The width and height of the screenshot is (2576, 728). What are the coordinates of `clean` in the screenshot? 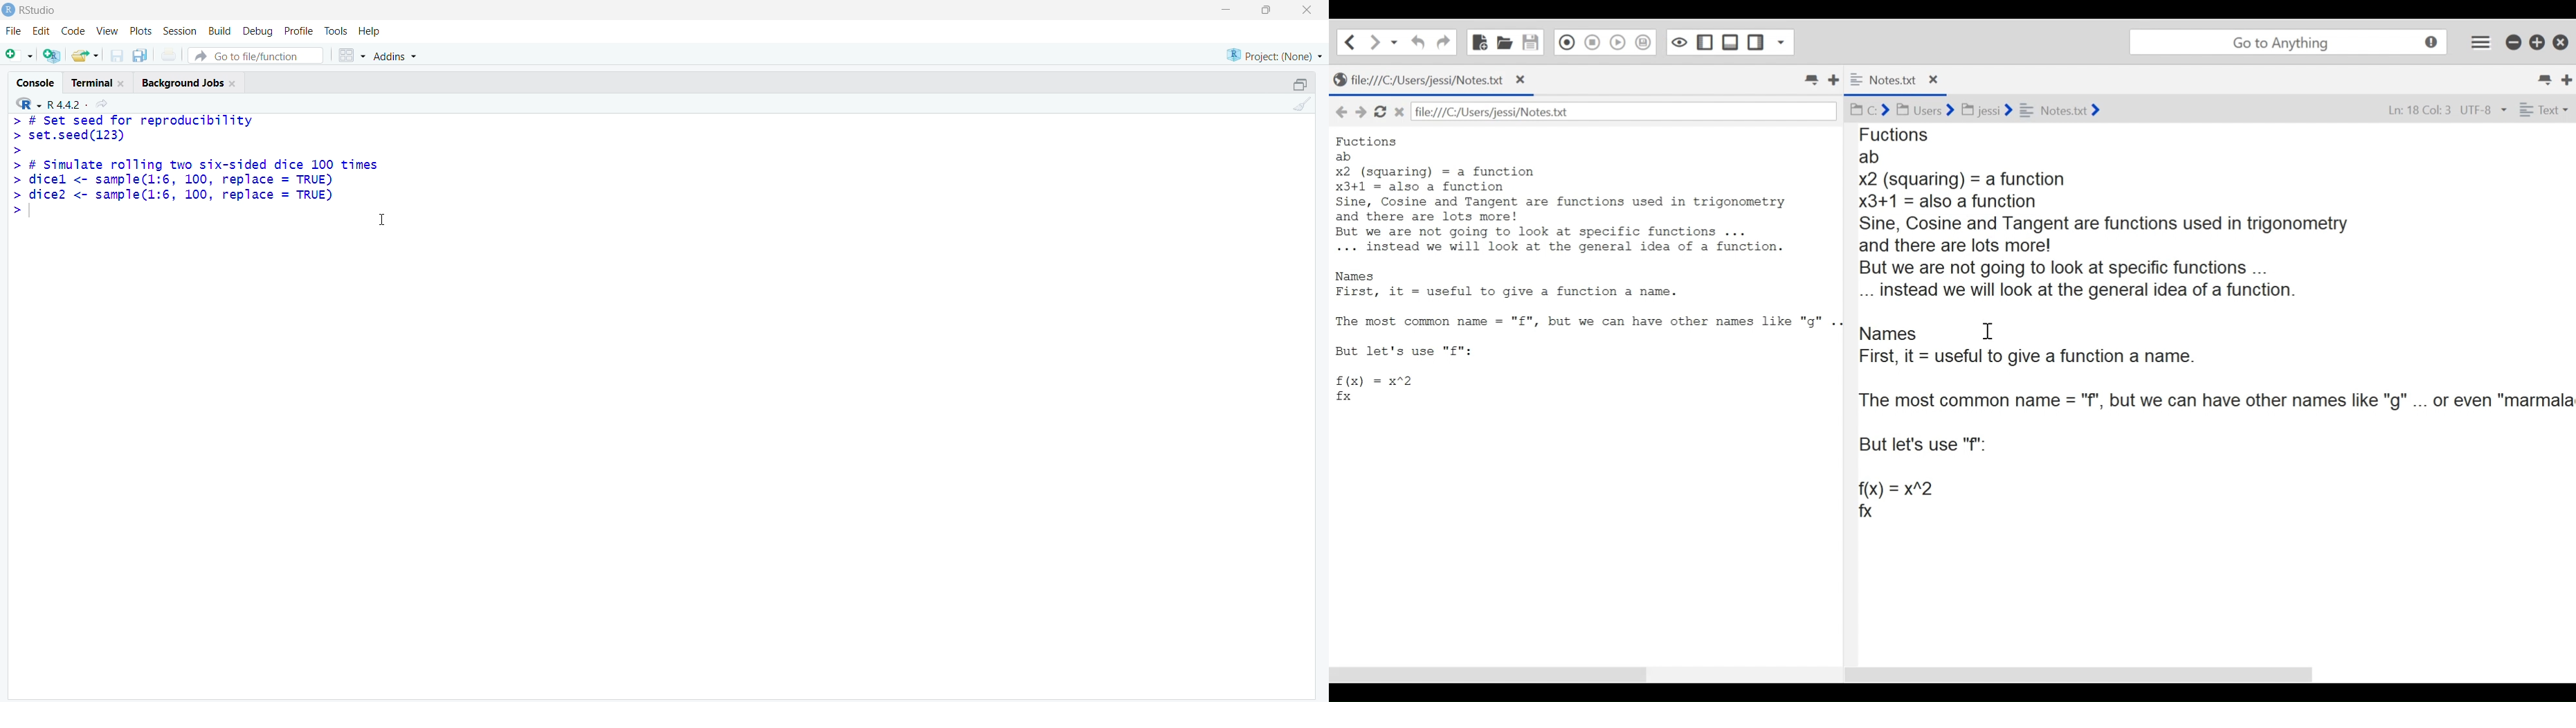 It's located at (1303, 103).